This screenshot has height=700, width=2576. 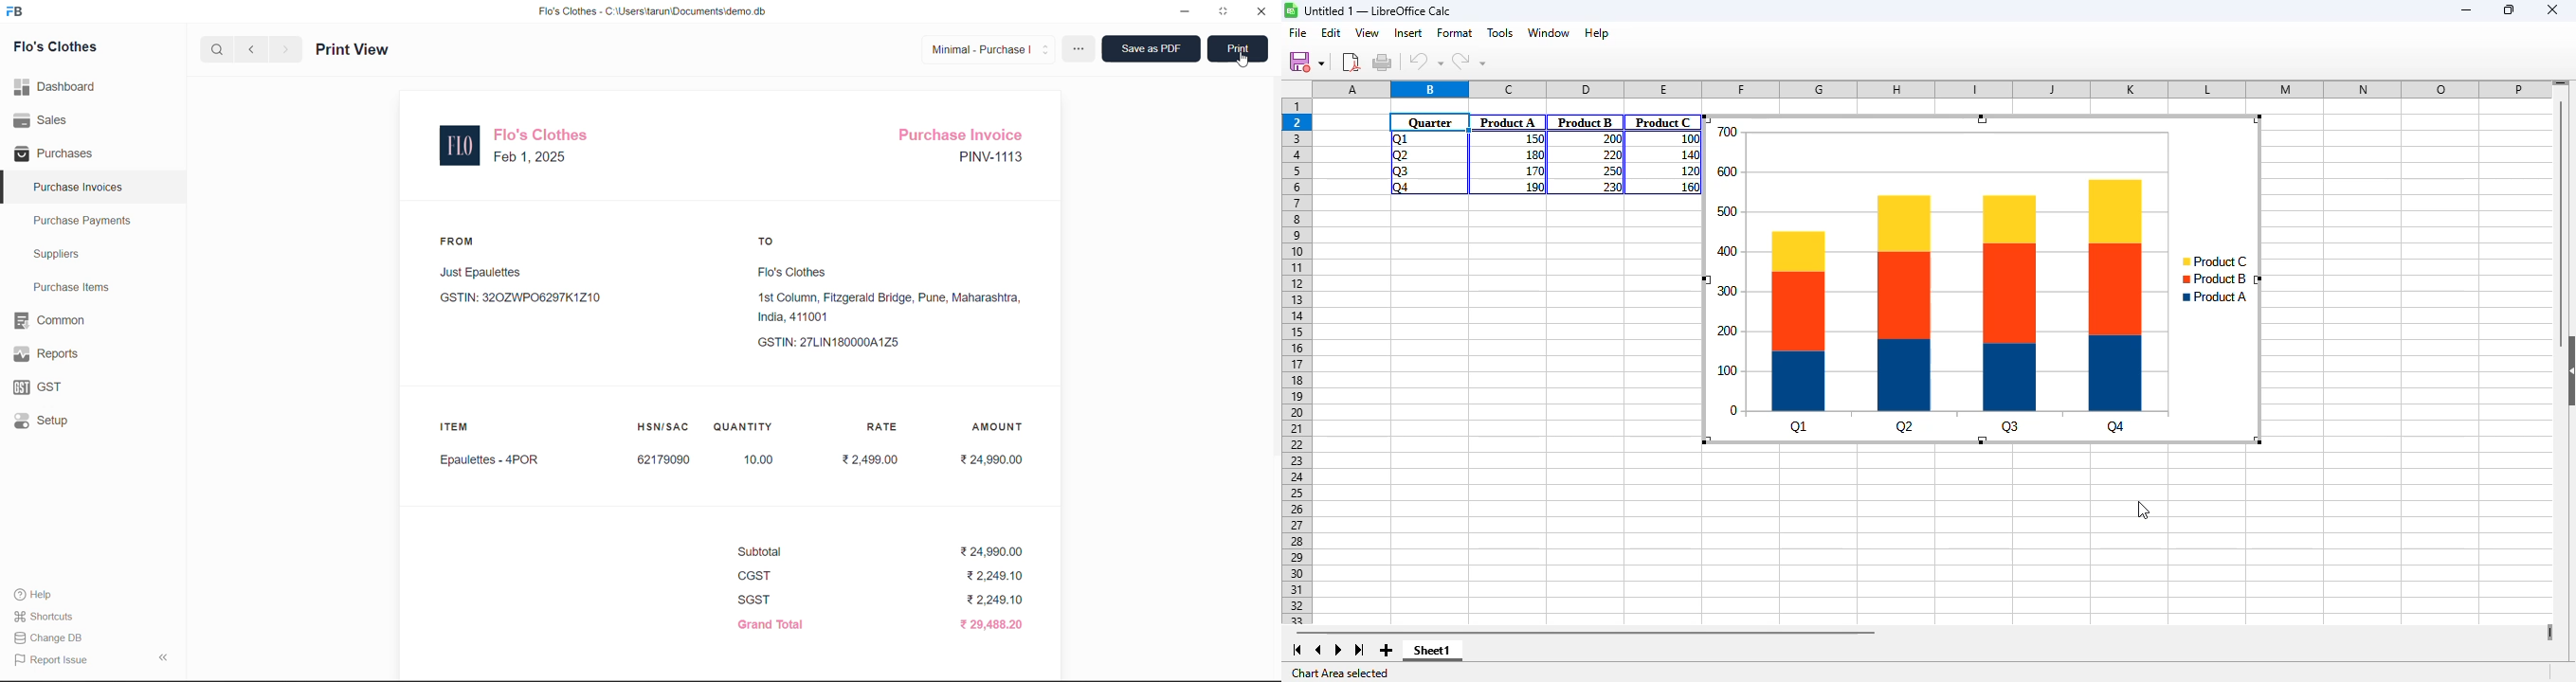 What do you see at coordinates (1261, 14) in the screenshot?
I see `close` at bounding box center [1261, 14].